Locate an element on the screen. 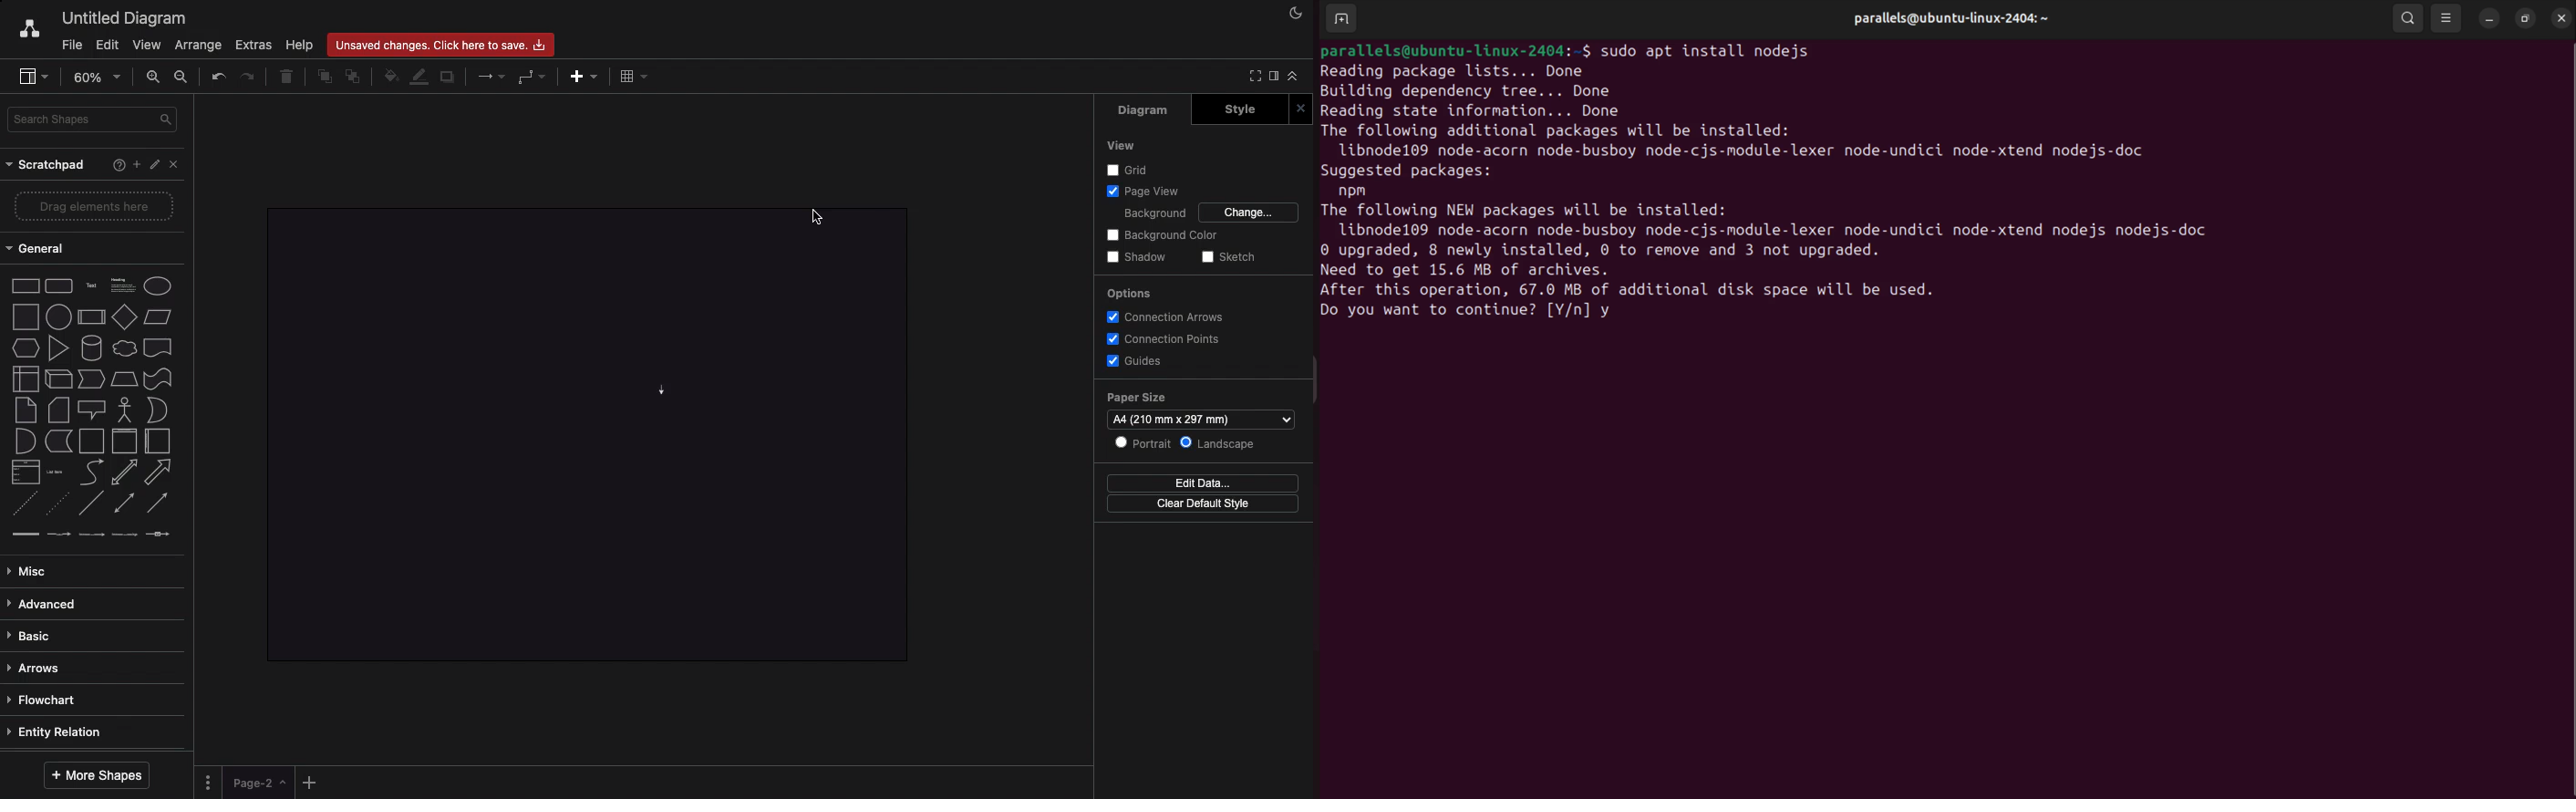  Options is located at coordinates (1128, 296).